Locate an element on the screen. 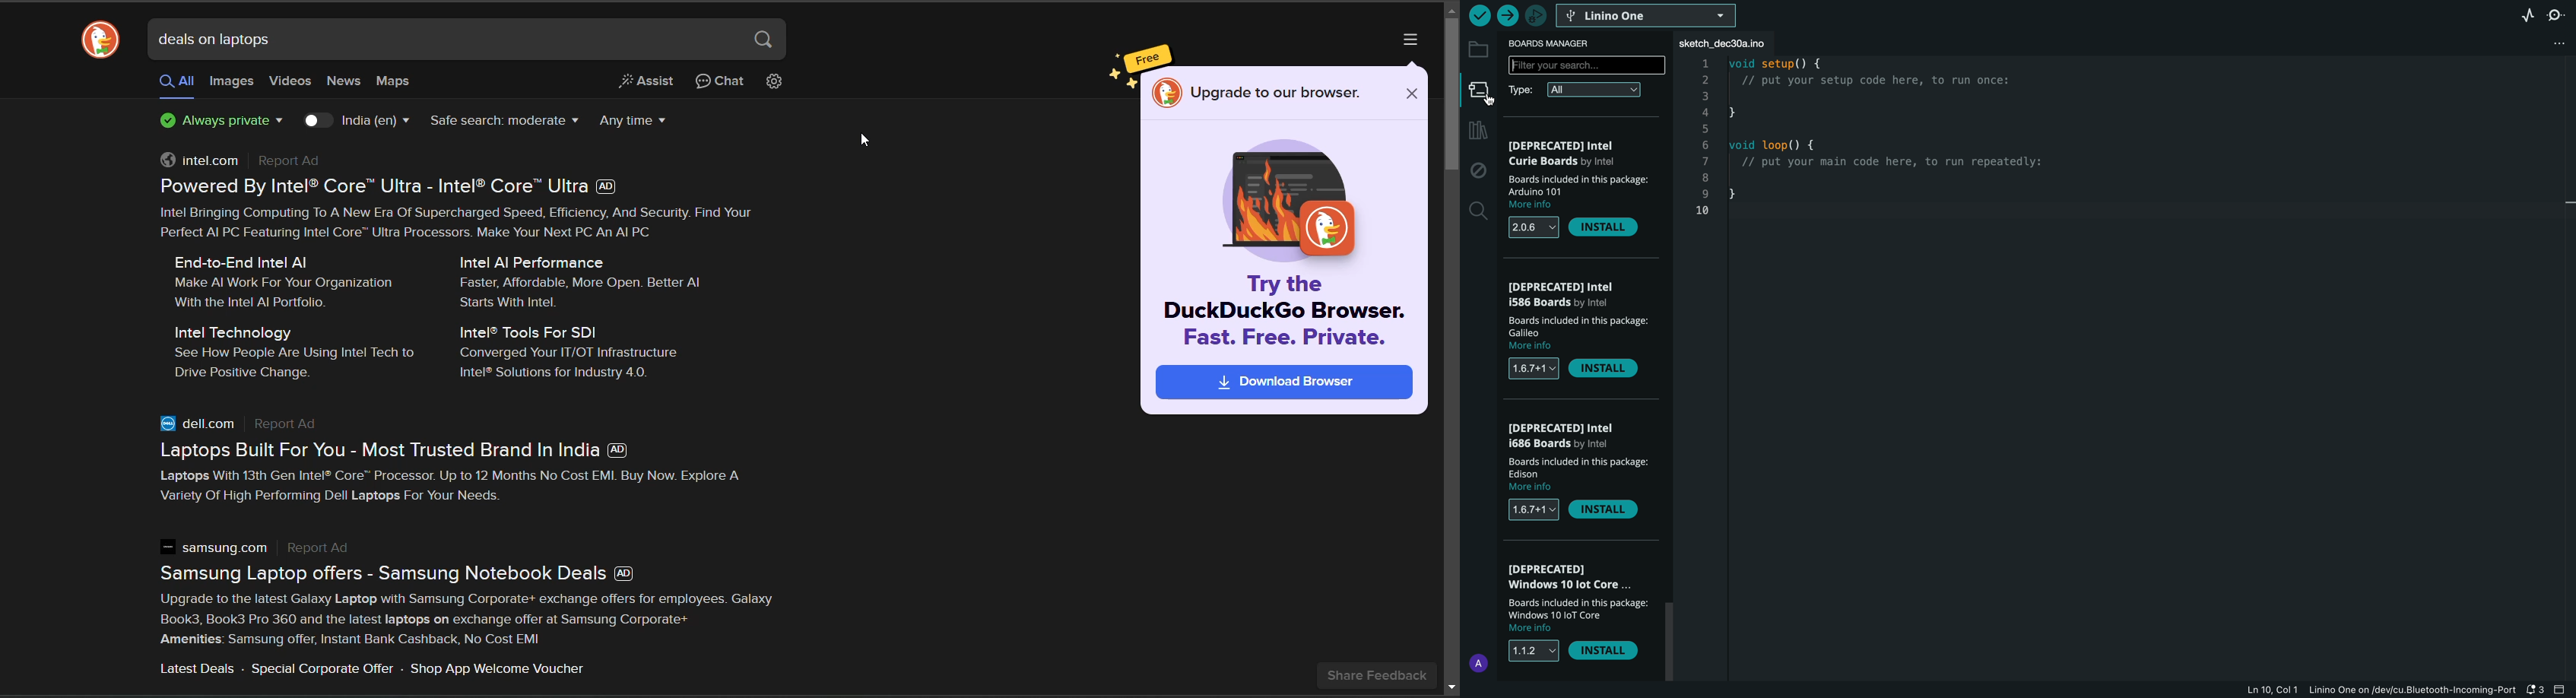 This screenshot has width=2576, height=700. End-to-End Intel Al
Make Al Work For Your Organization
With the Intel Al Portfolio. is located at coordinates (284, 281).